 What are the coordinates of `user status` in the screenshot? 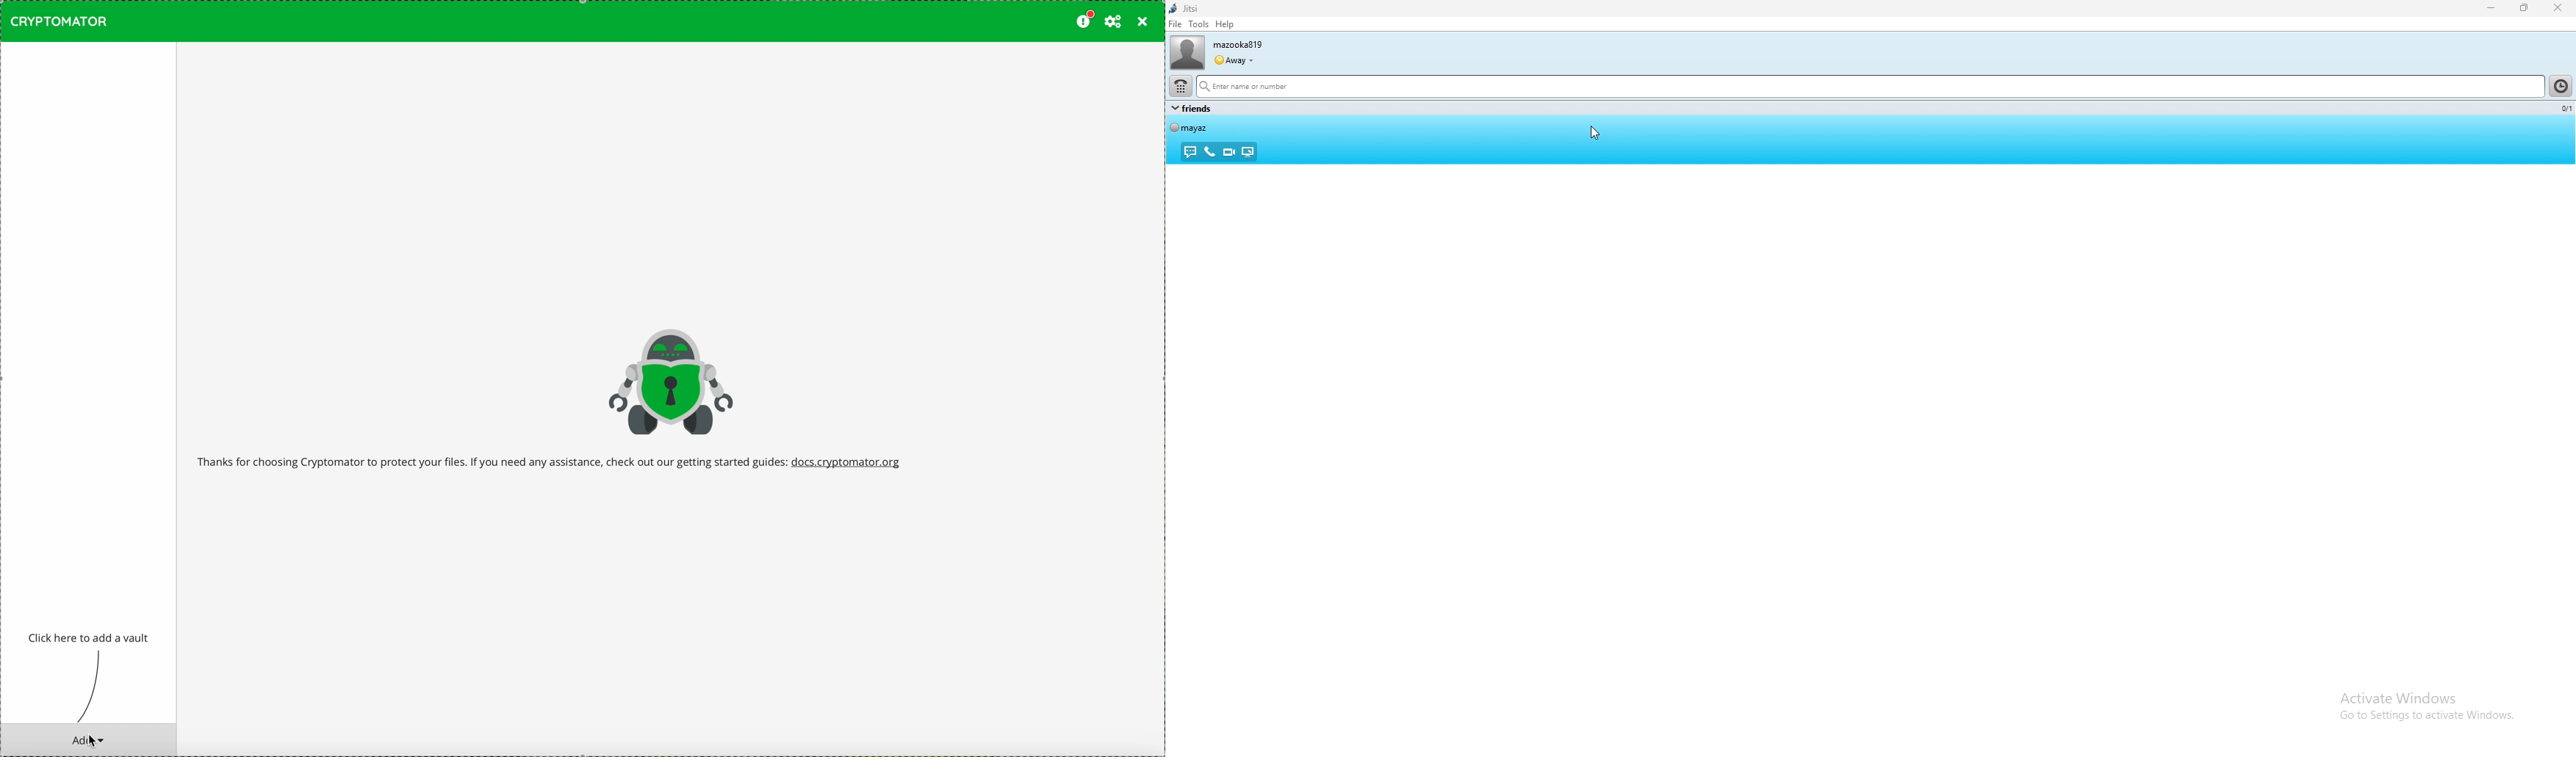 It's located at (1234, 60).